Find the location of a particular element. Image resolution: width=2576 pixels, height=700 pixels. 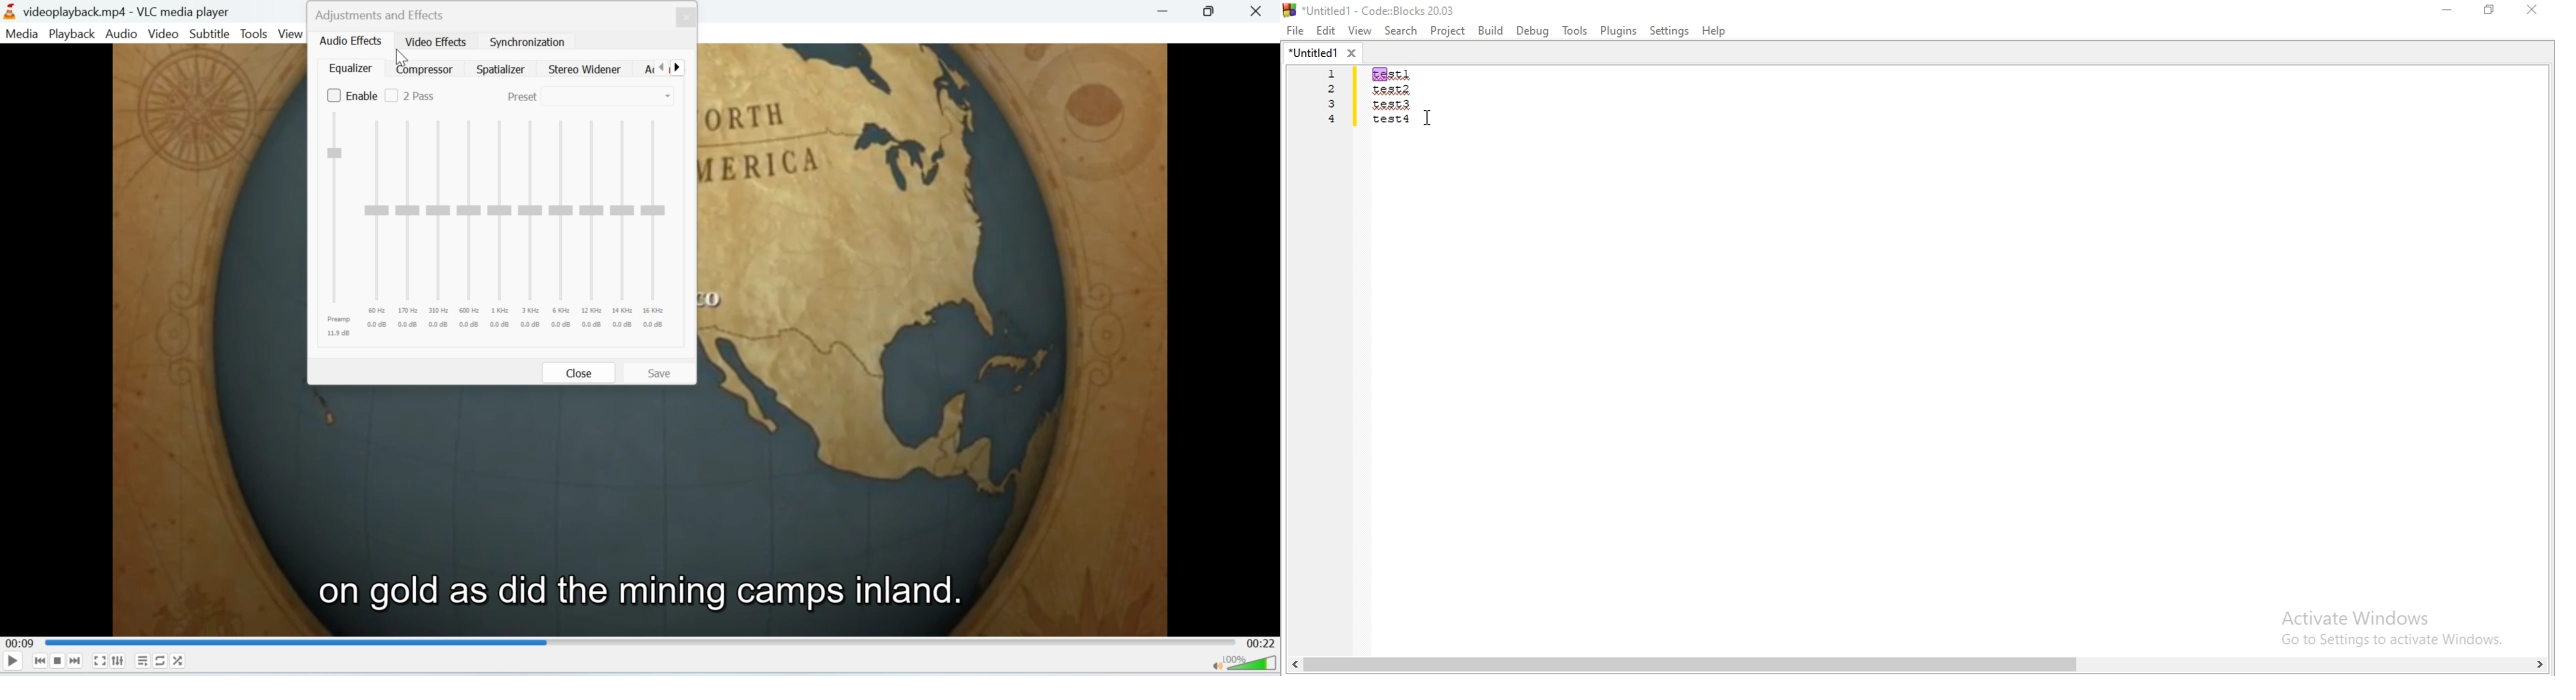

Media is located at coordinates (22, 34).